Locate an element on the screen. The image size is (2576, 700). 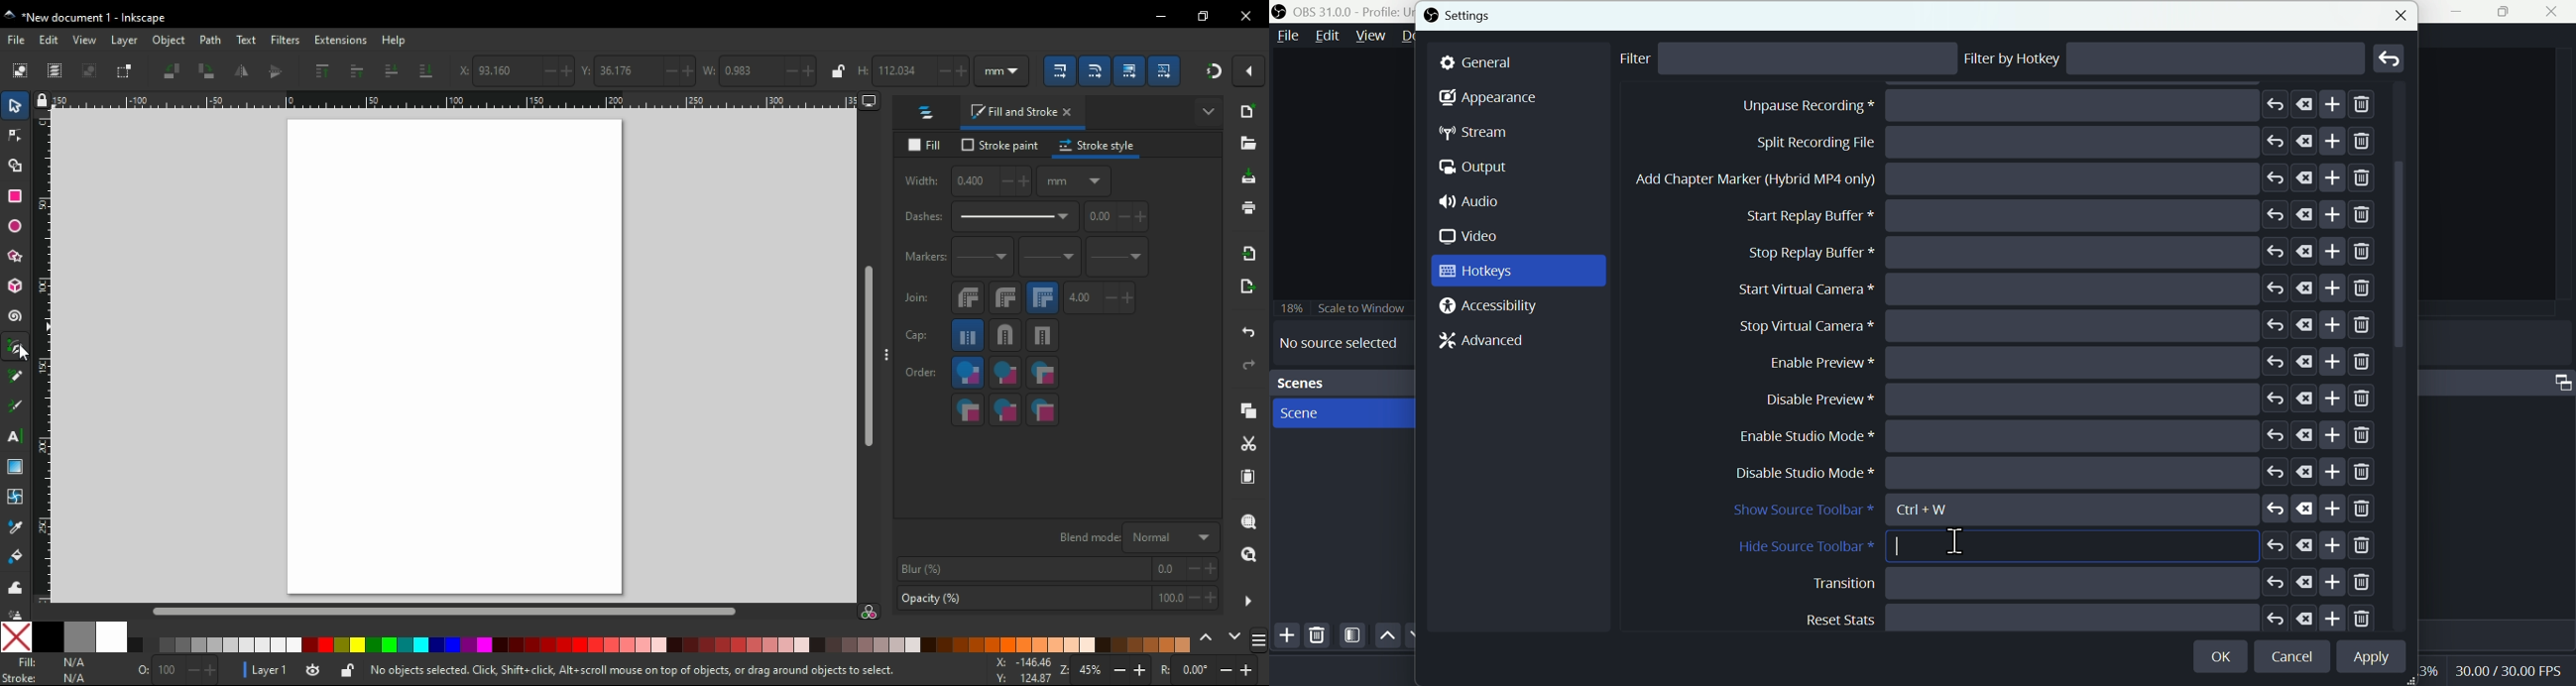
Go back is located at coordinates (2390, 58).